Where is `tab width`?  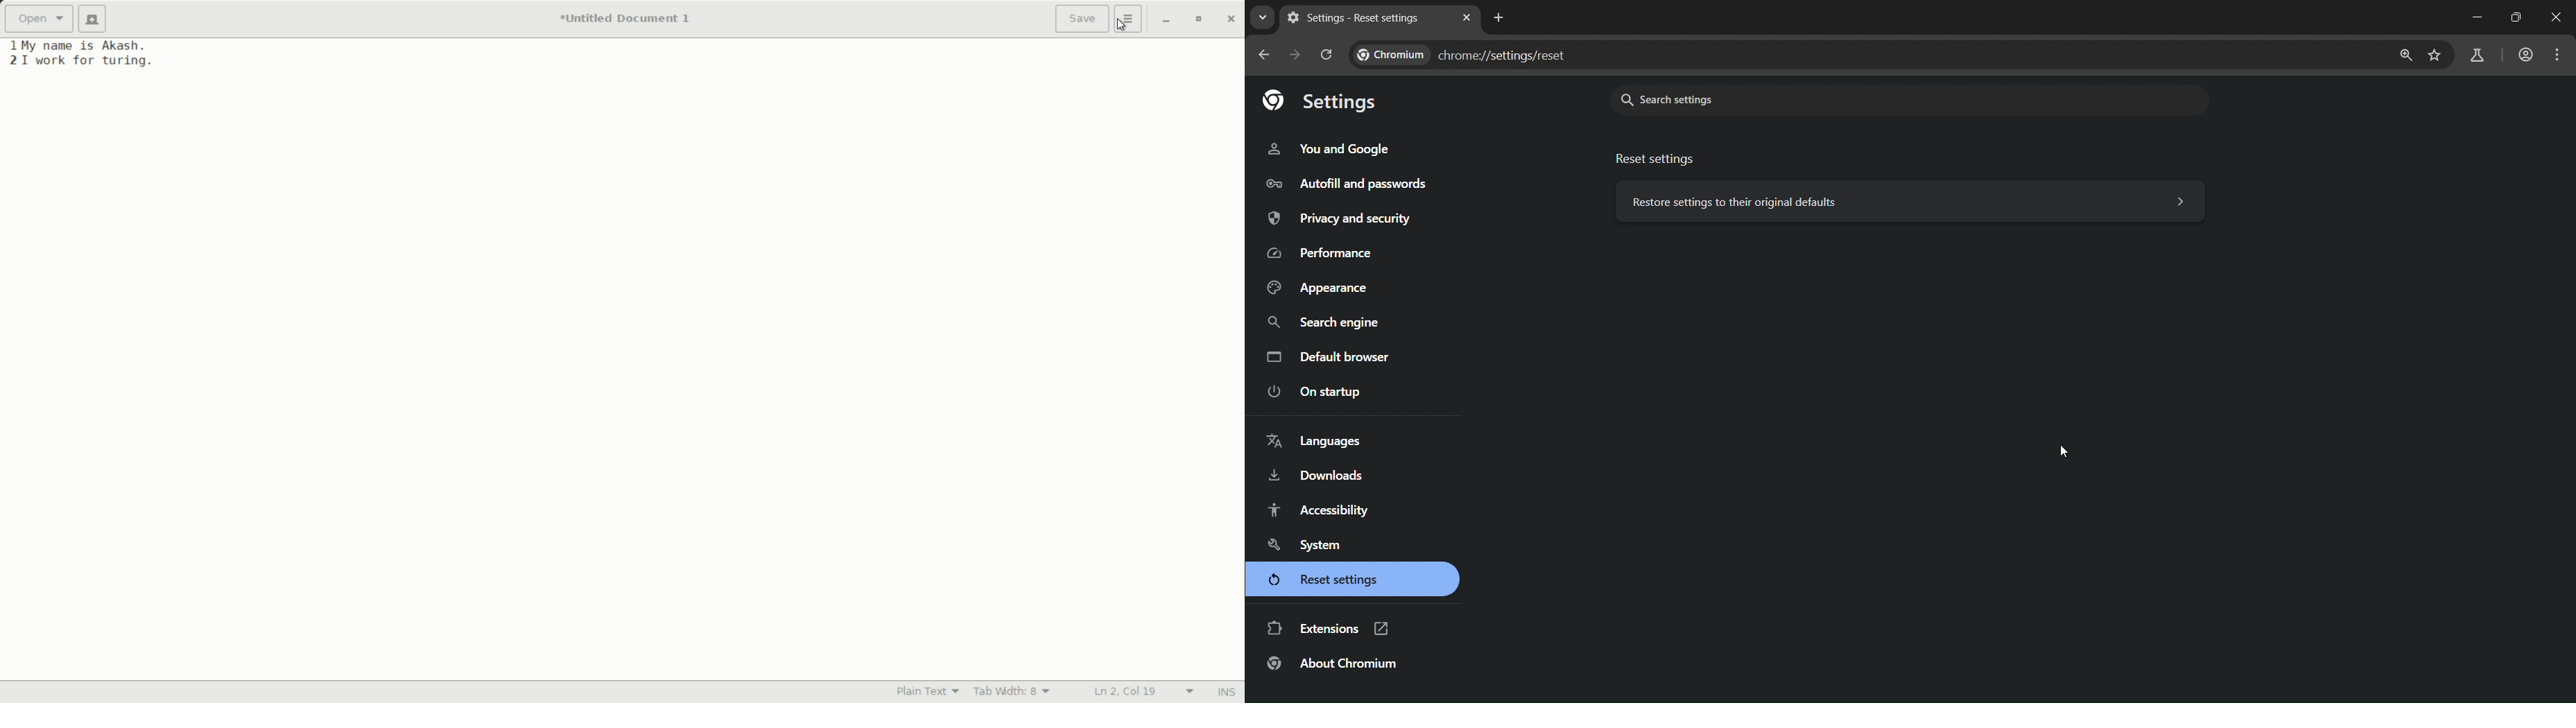
tab width is located at coordinates (1015, 691).